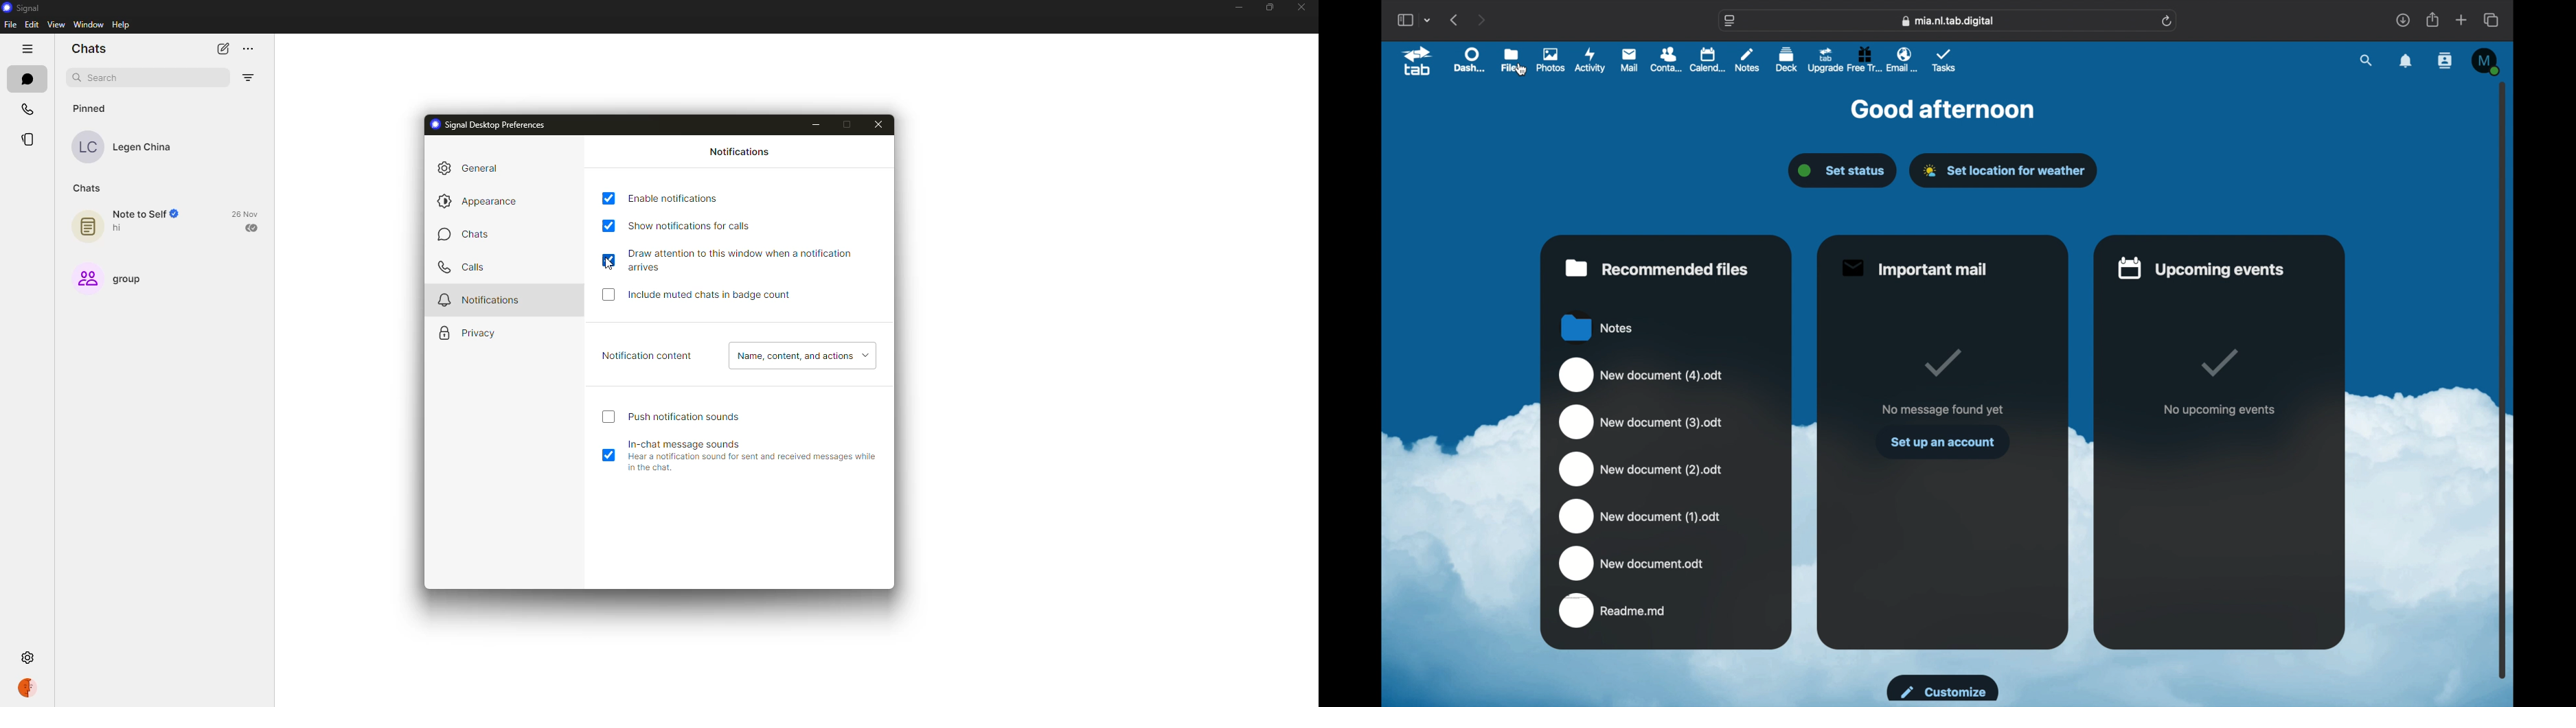  I want to click on LC, so click(91, 148).